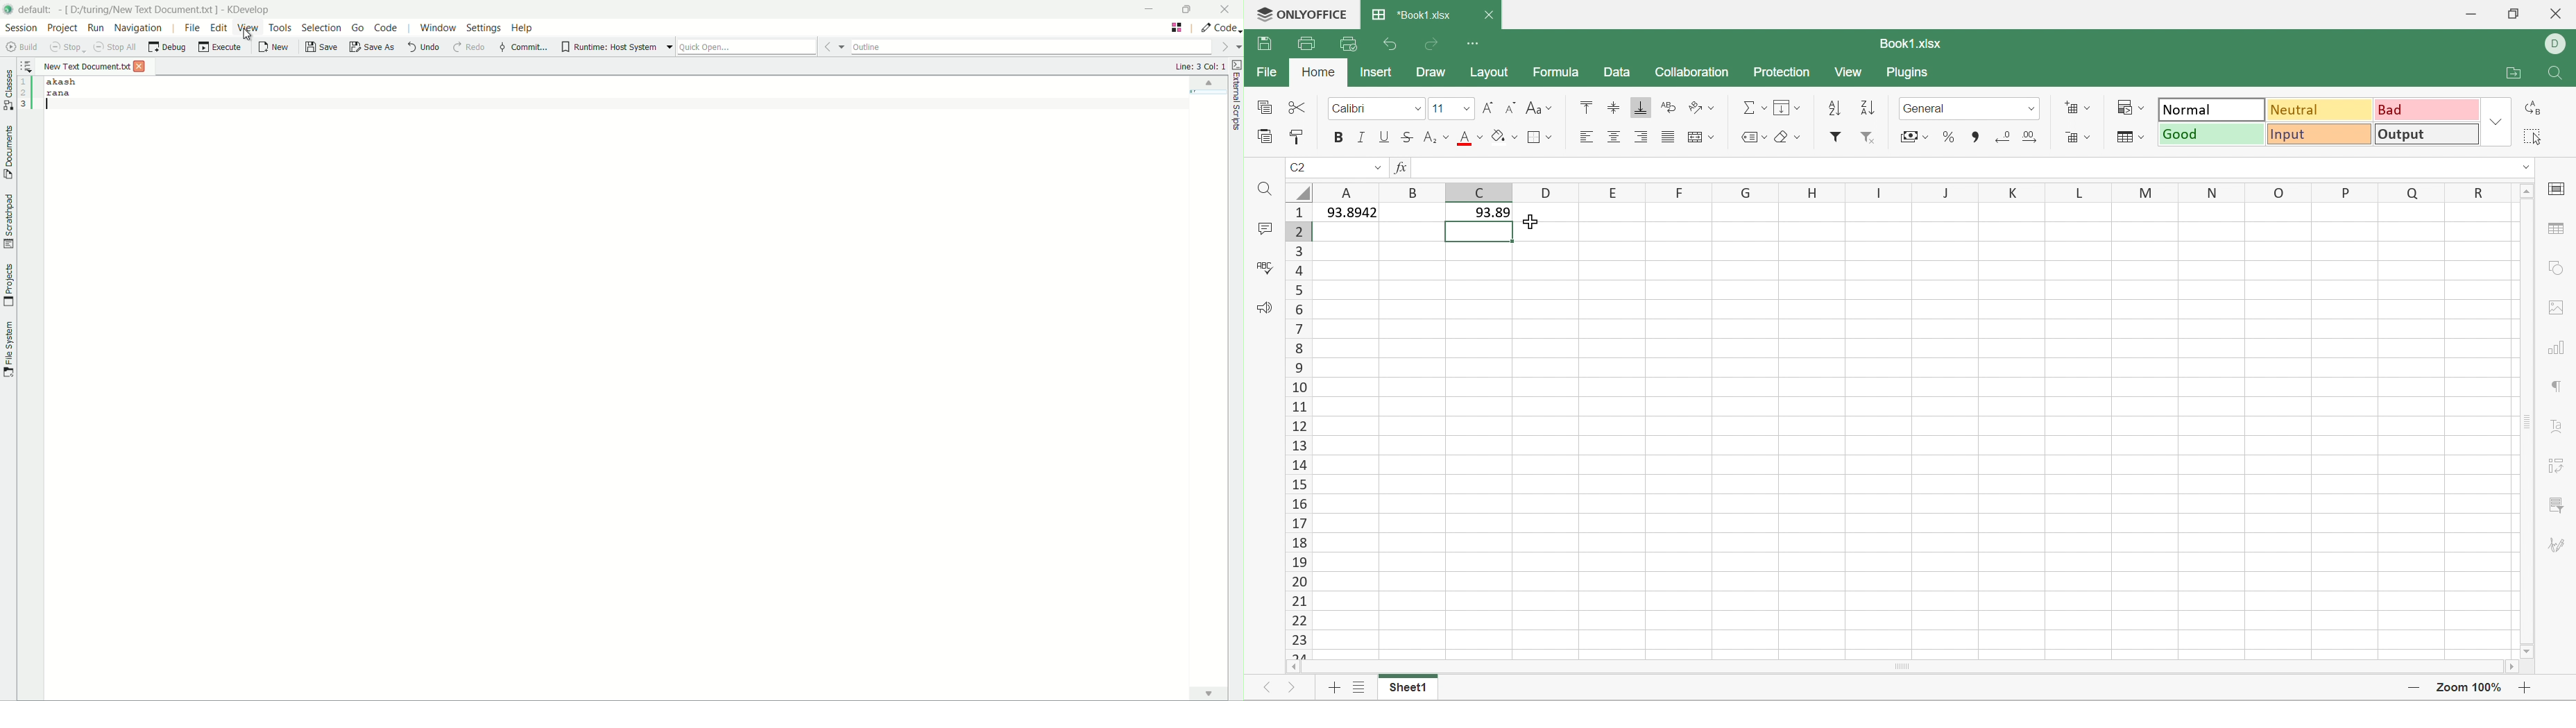 This screenshot has height=728, width=2576. Describe the element at coordinates (1539, 135) in the screenshot. I see `Borders` at that location.